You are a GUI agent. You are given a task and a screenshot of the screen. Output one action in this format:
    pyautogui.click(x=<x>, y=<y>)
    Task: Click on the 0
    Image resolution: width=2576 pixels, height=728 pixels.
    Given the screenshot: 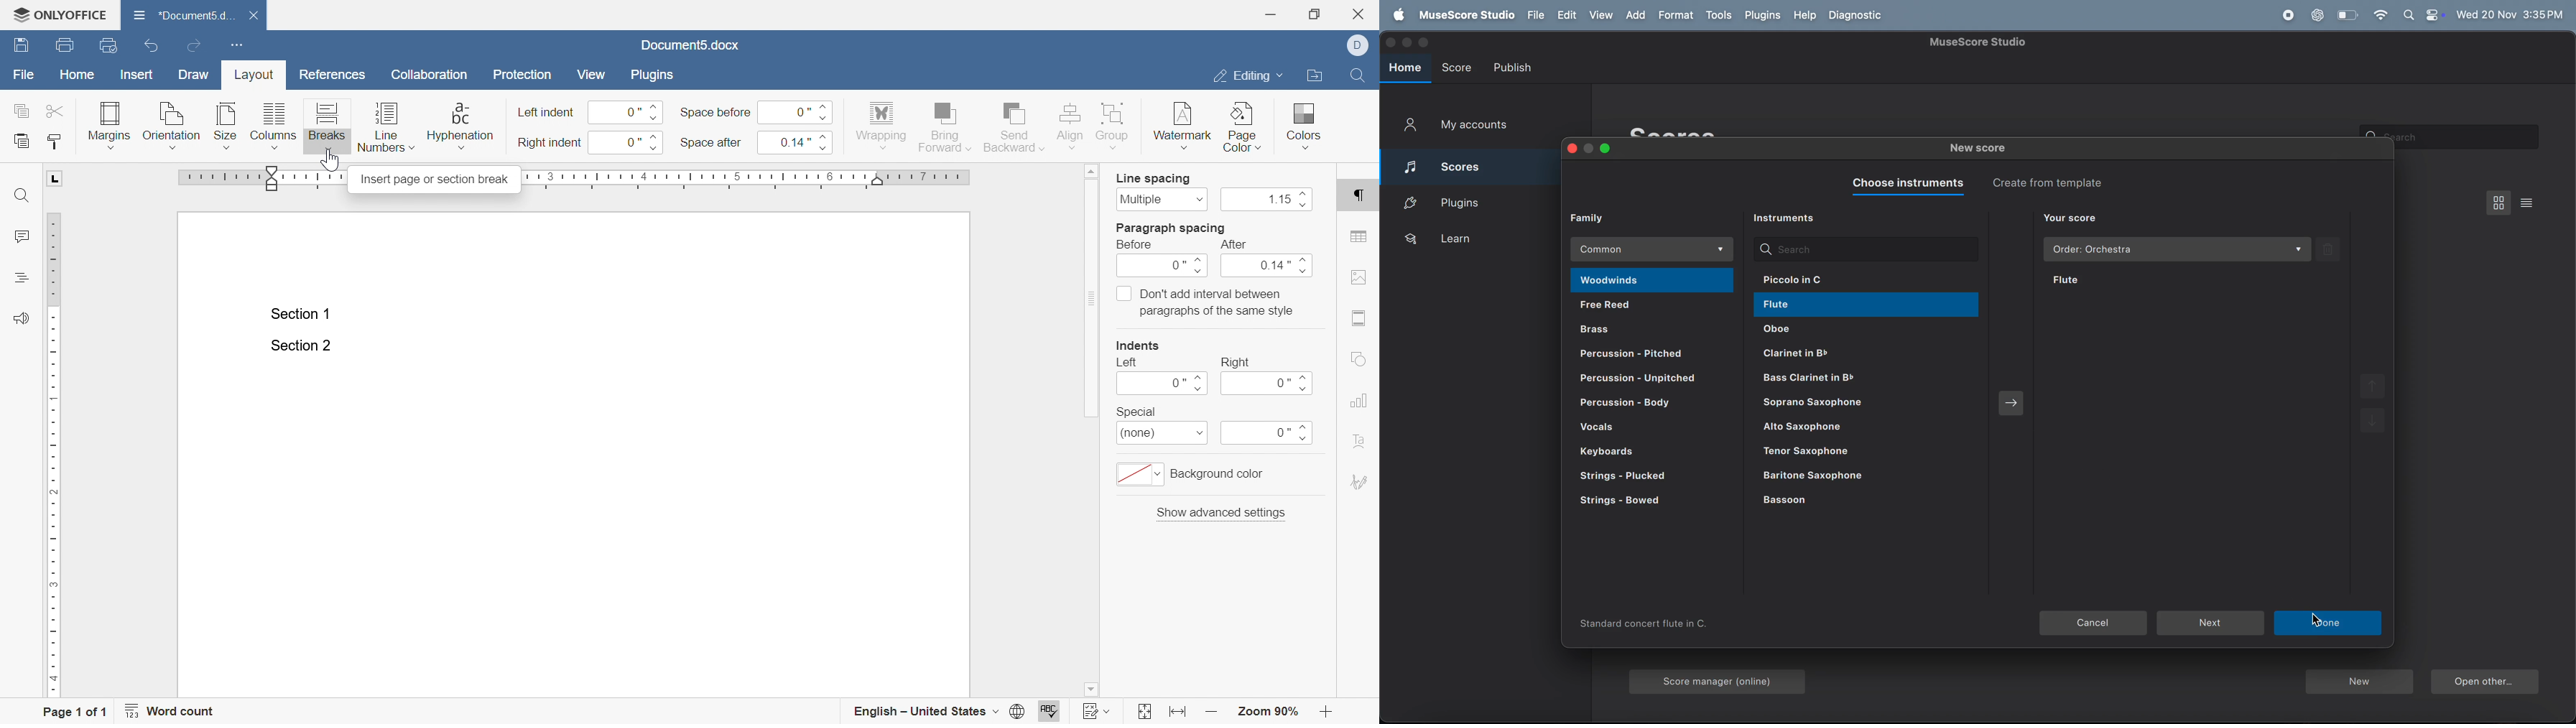 What is the action you would take?
    pyautogui.click(x=629, y=112)
    